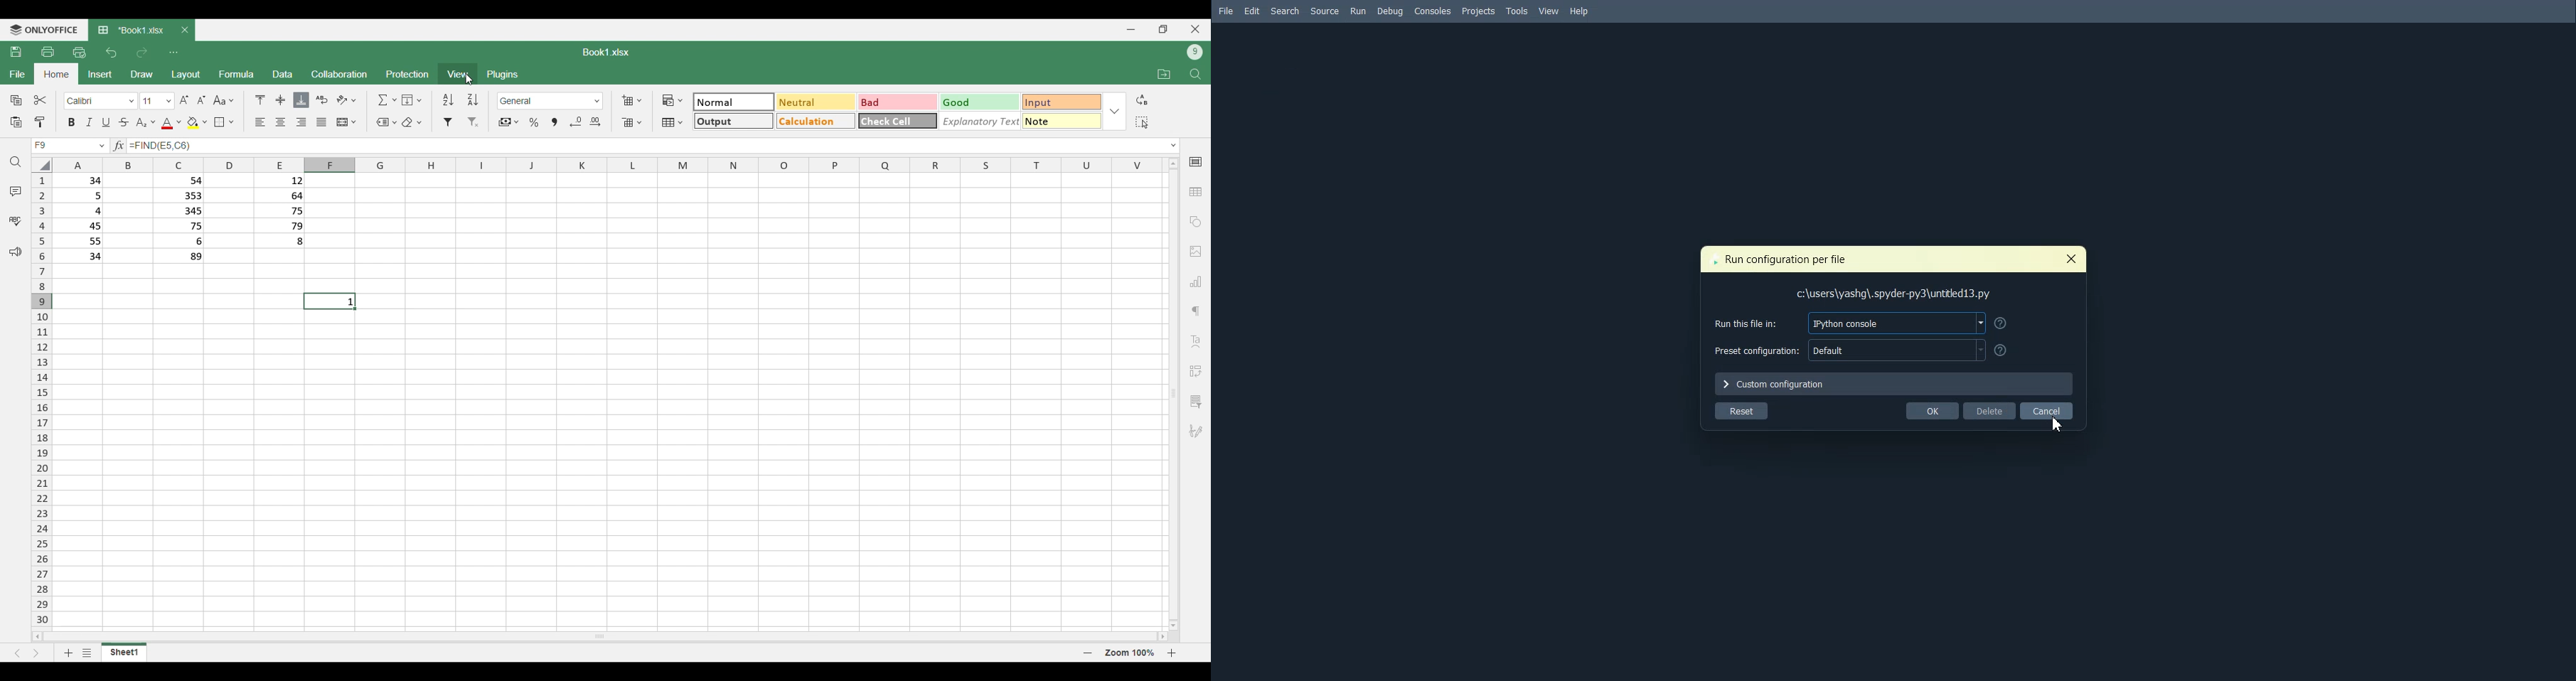 The image size is (2576, 700). I want to click on Merge and centre , so click(346, 122).